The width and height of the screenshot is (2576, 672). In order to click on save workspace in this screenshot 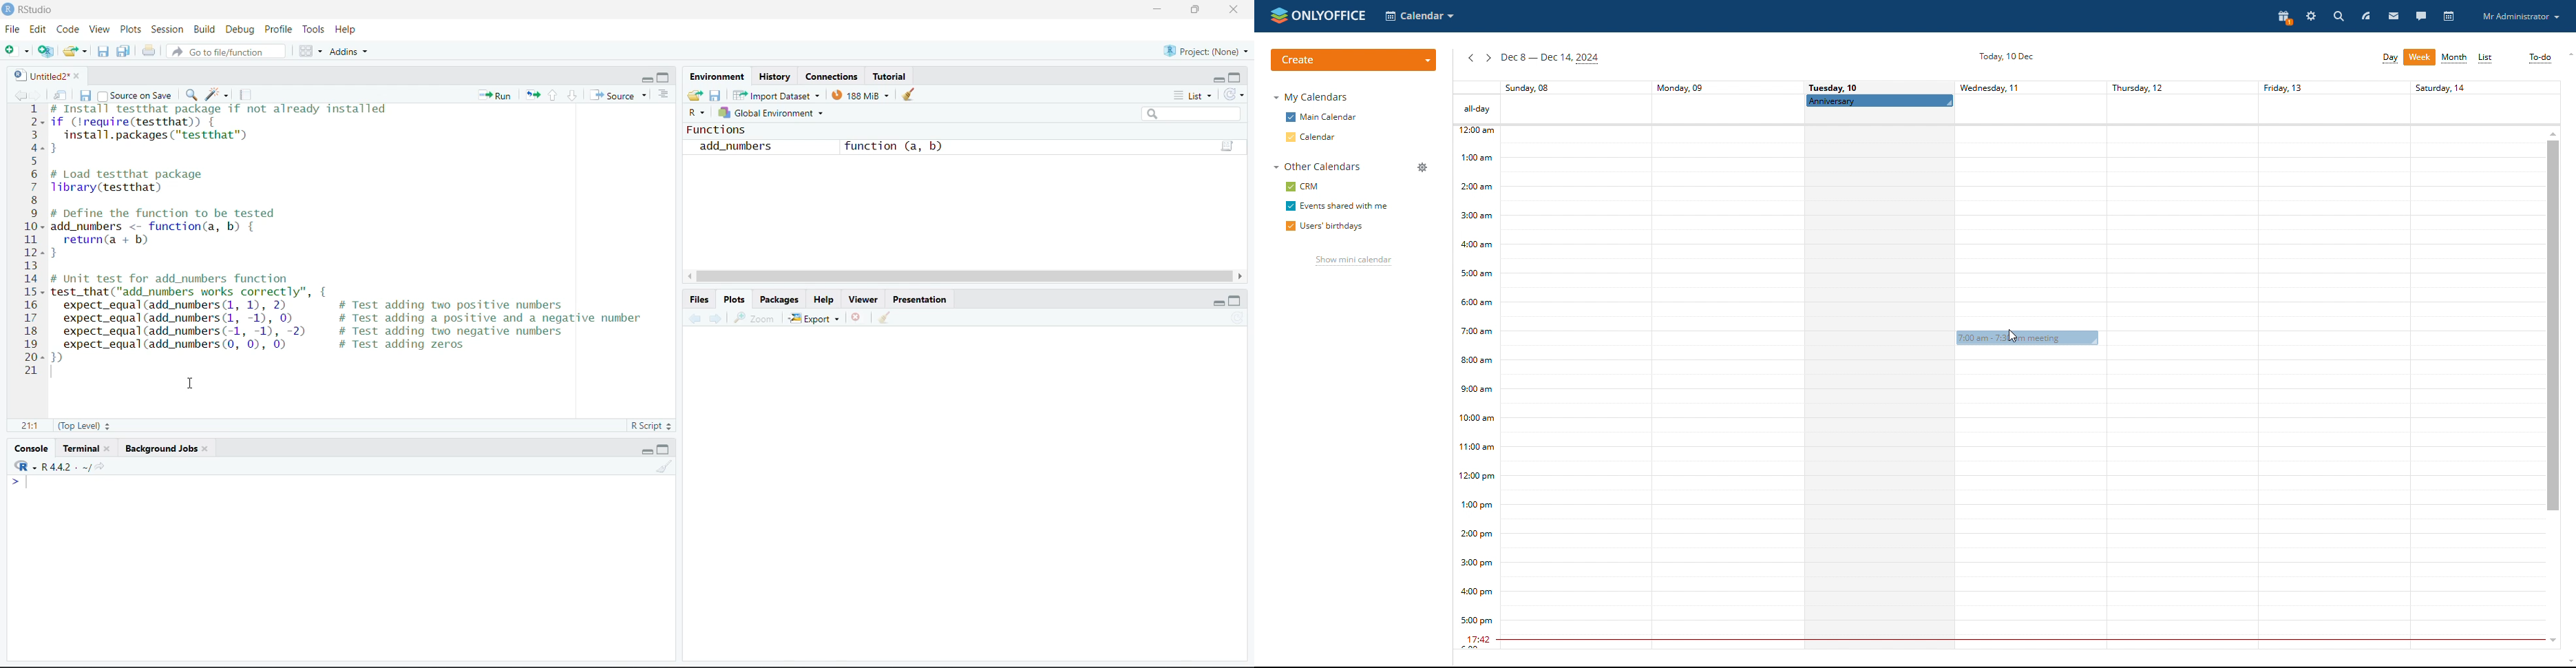, I will do `click(716, 96)`.